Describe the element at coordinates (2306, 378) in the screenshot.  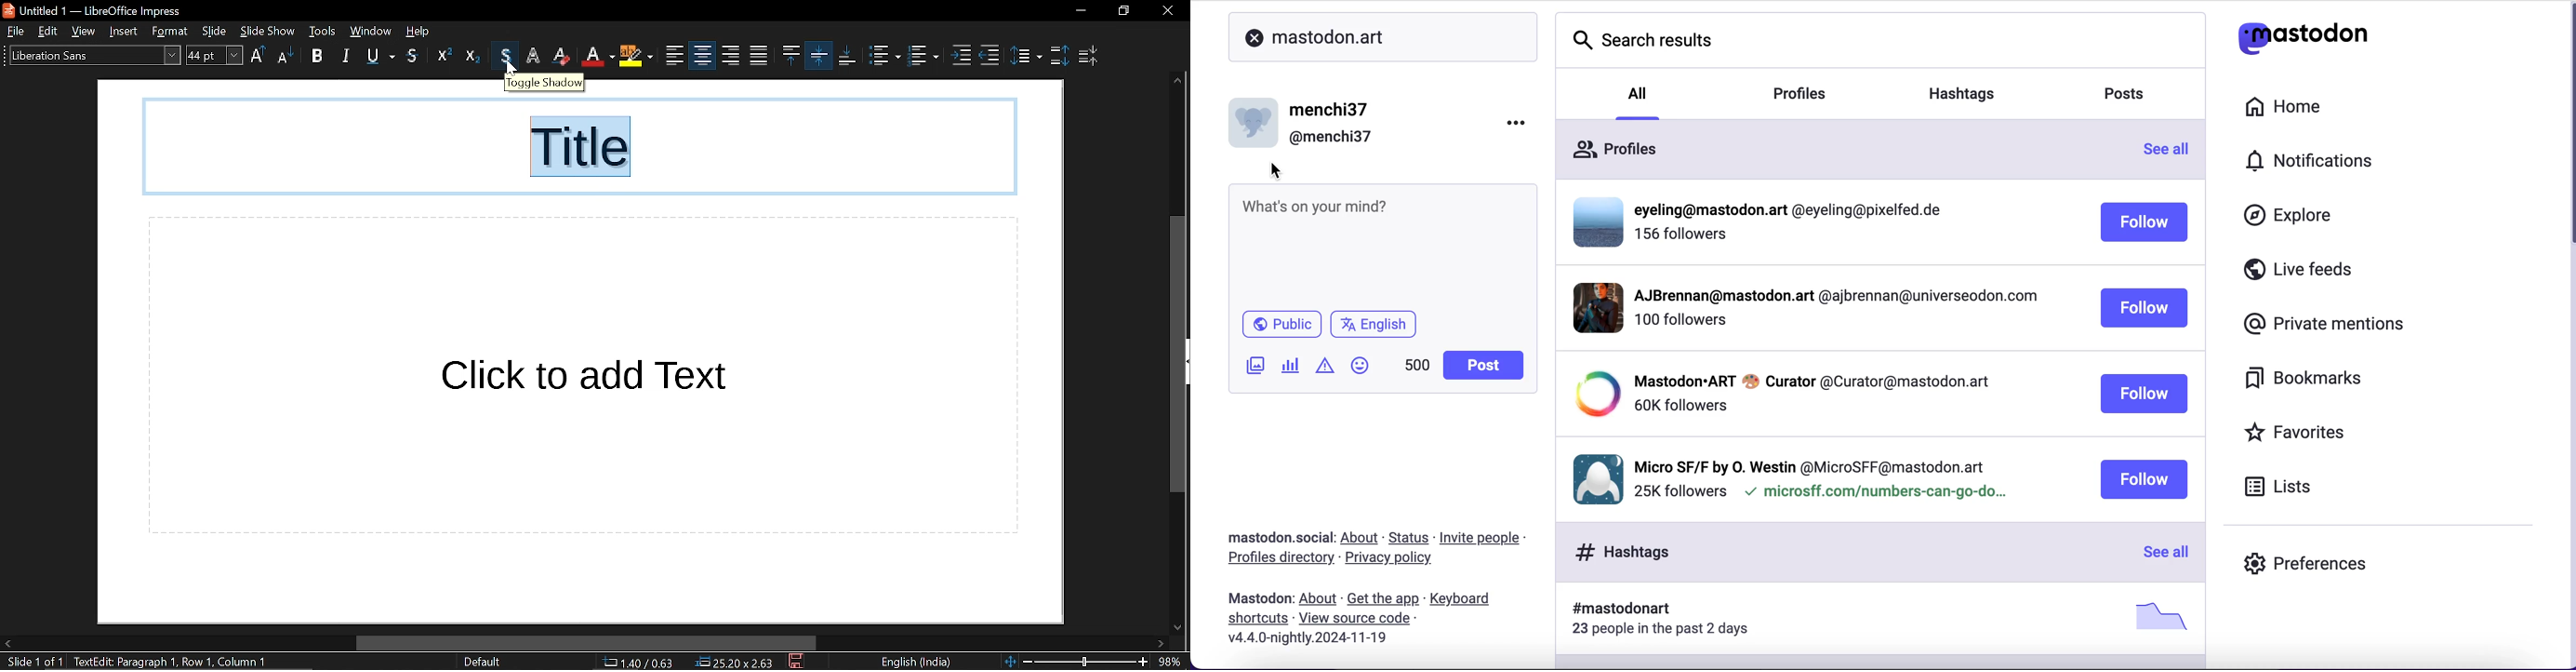
I see `bookmarks` at that location.